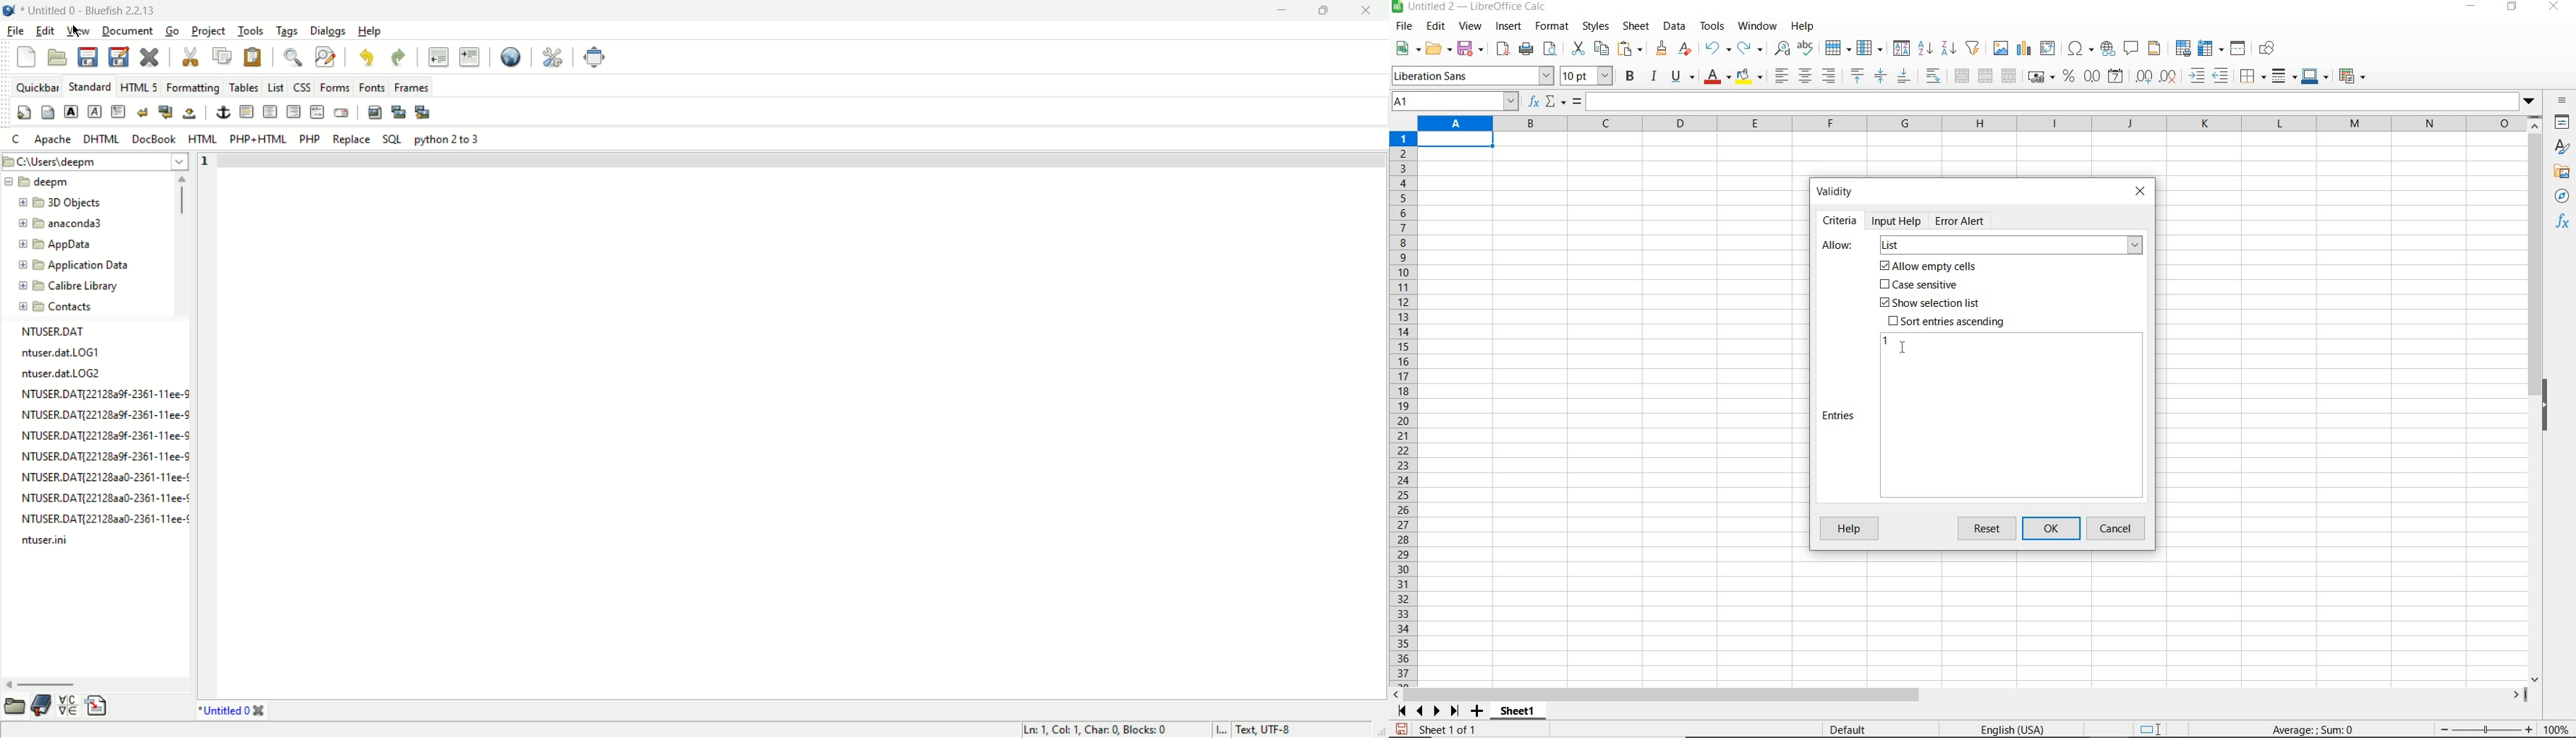  Describe the element at coordinates (553, 56) in the screenshot. I see `edit preferences` at that location.